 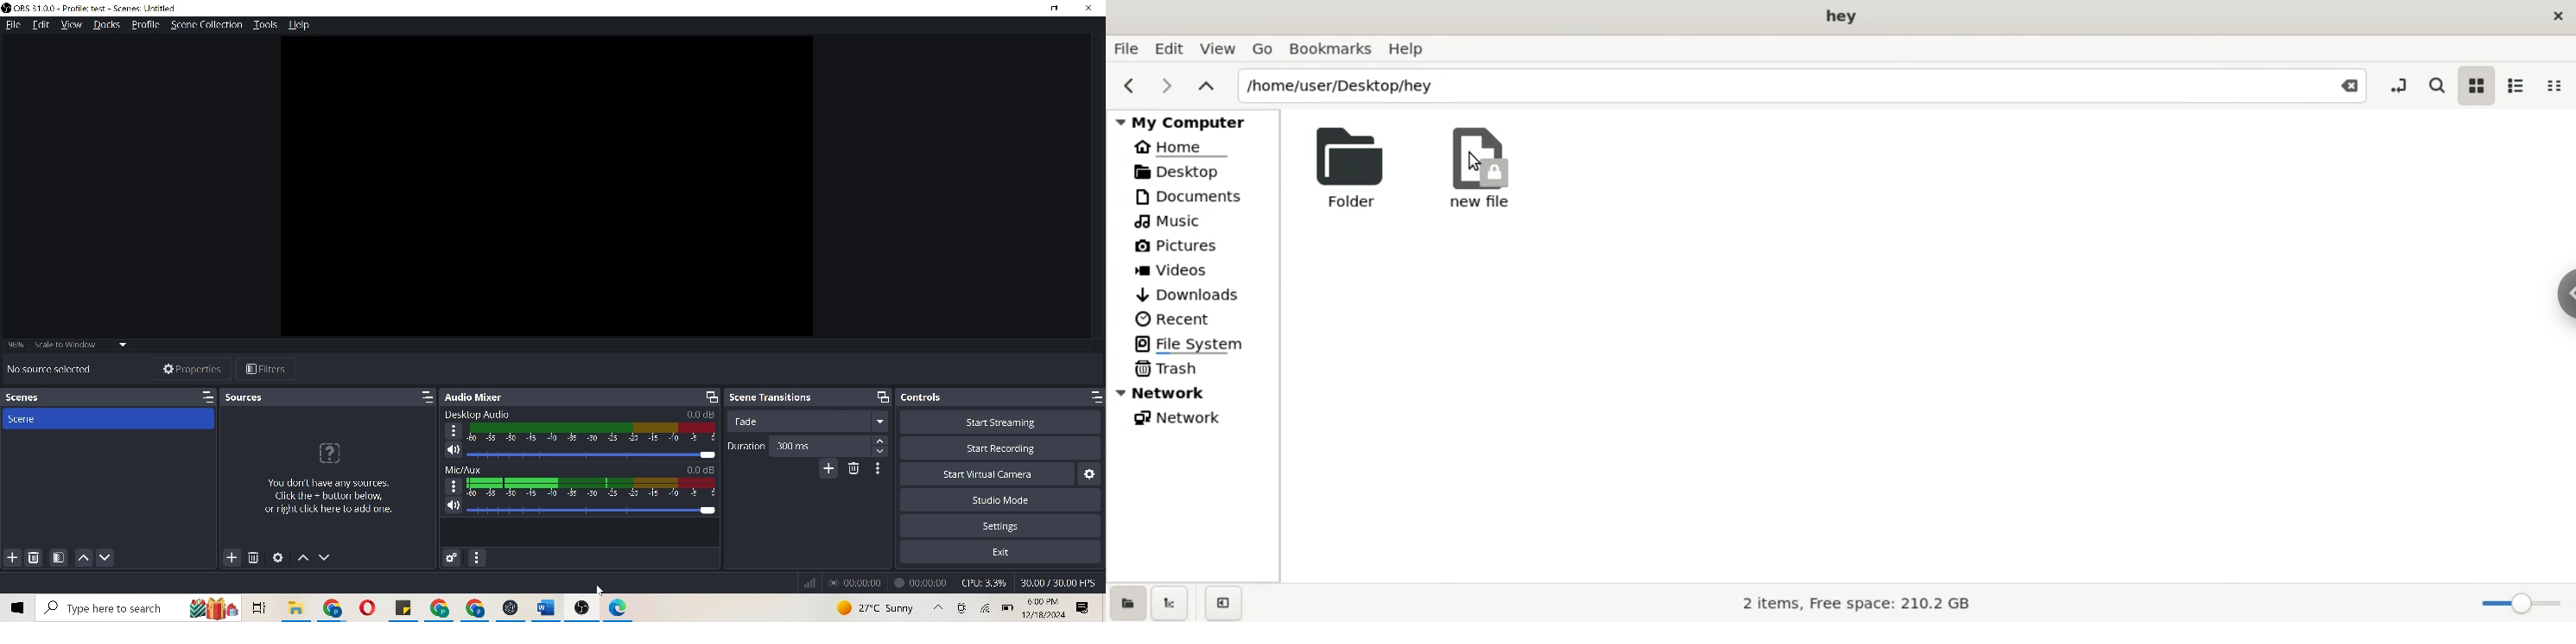 What do you see at coordinates (1089, 397) in the screenshot?
I see `maximize` at bounding box center [1089, 397].